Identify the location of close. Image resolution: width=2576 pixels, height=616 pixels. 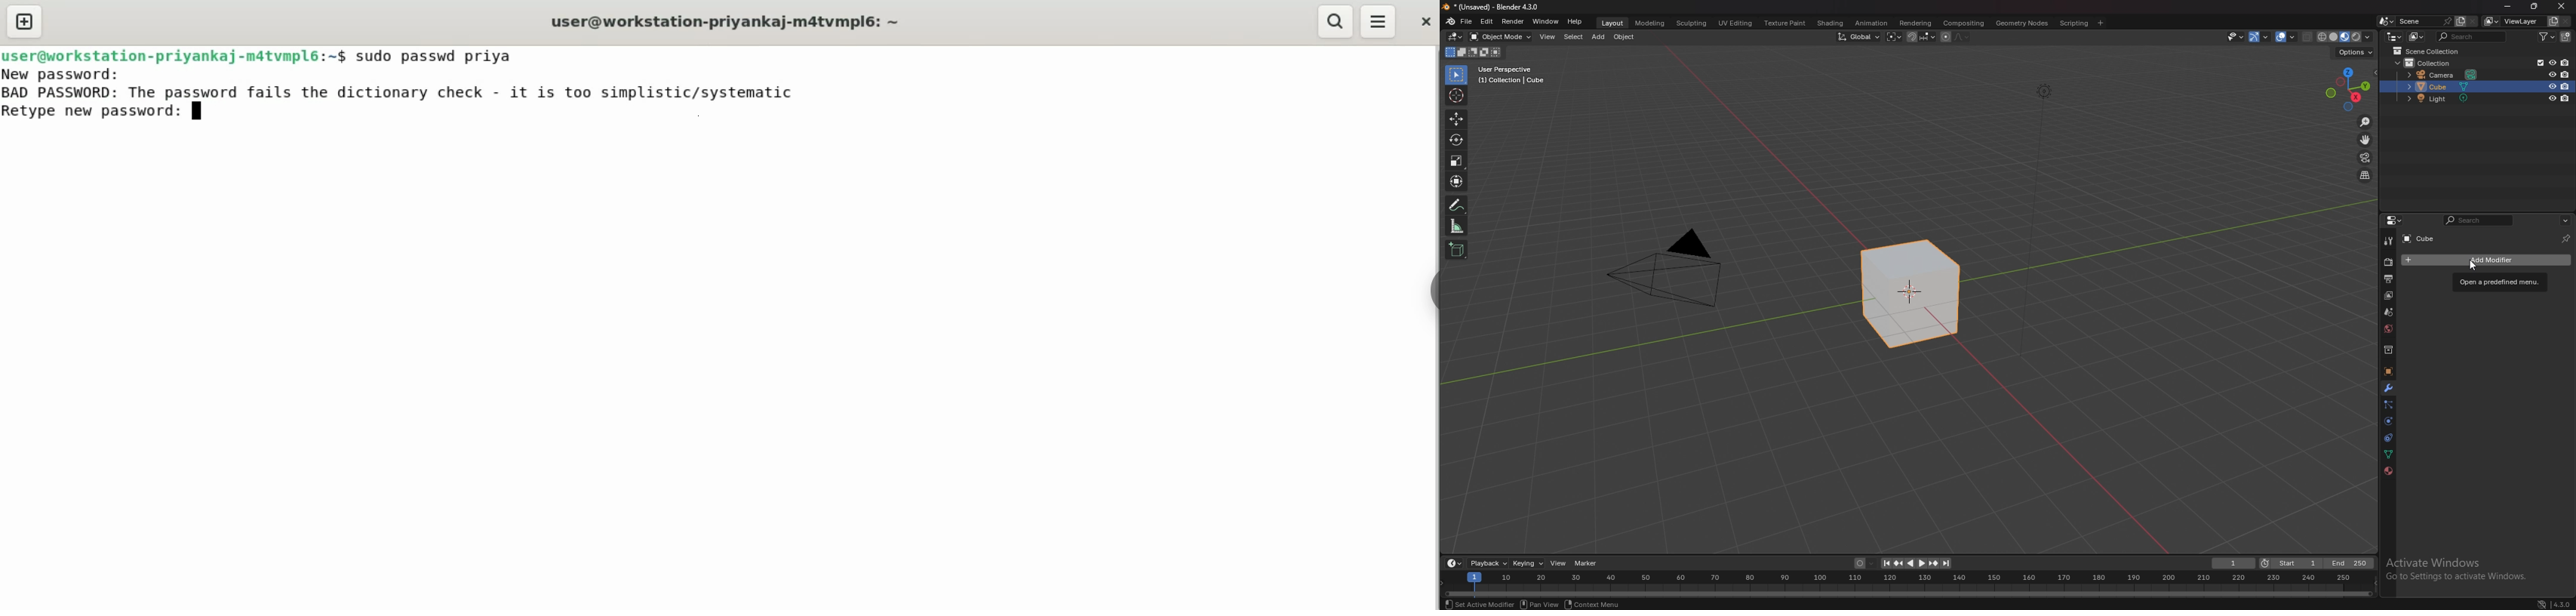
(2563, 6).